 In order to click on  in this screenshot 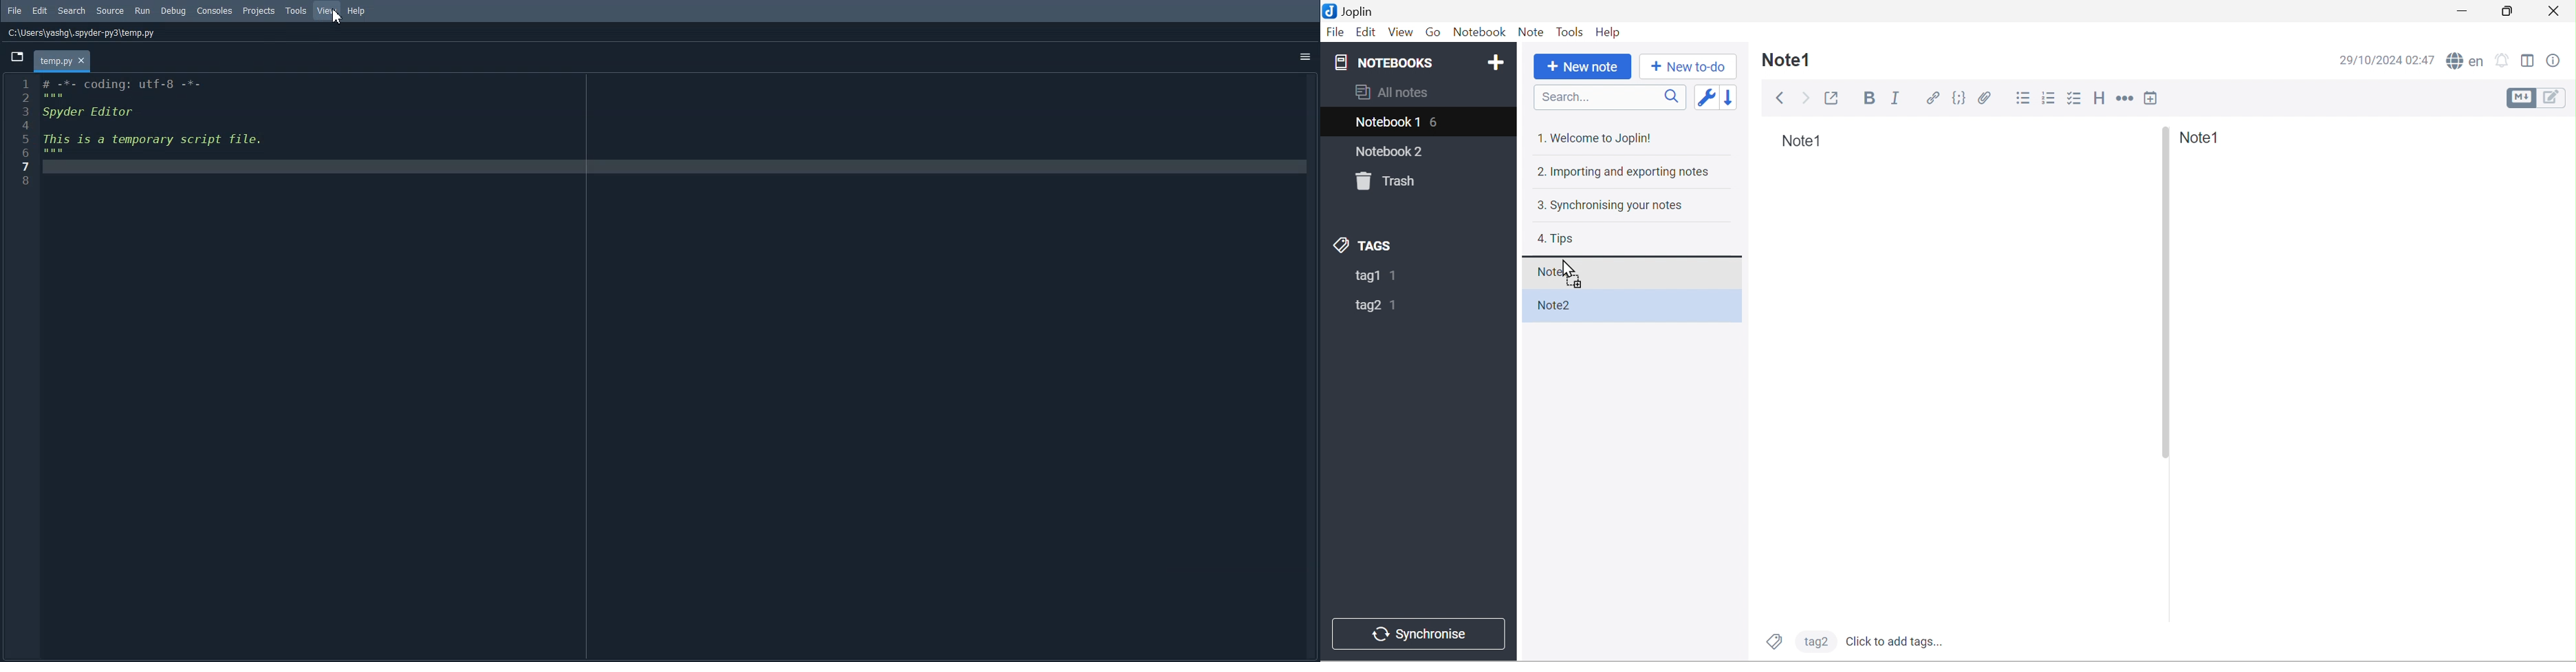, I will do `click(2165, 294)`.